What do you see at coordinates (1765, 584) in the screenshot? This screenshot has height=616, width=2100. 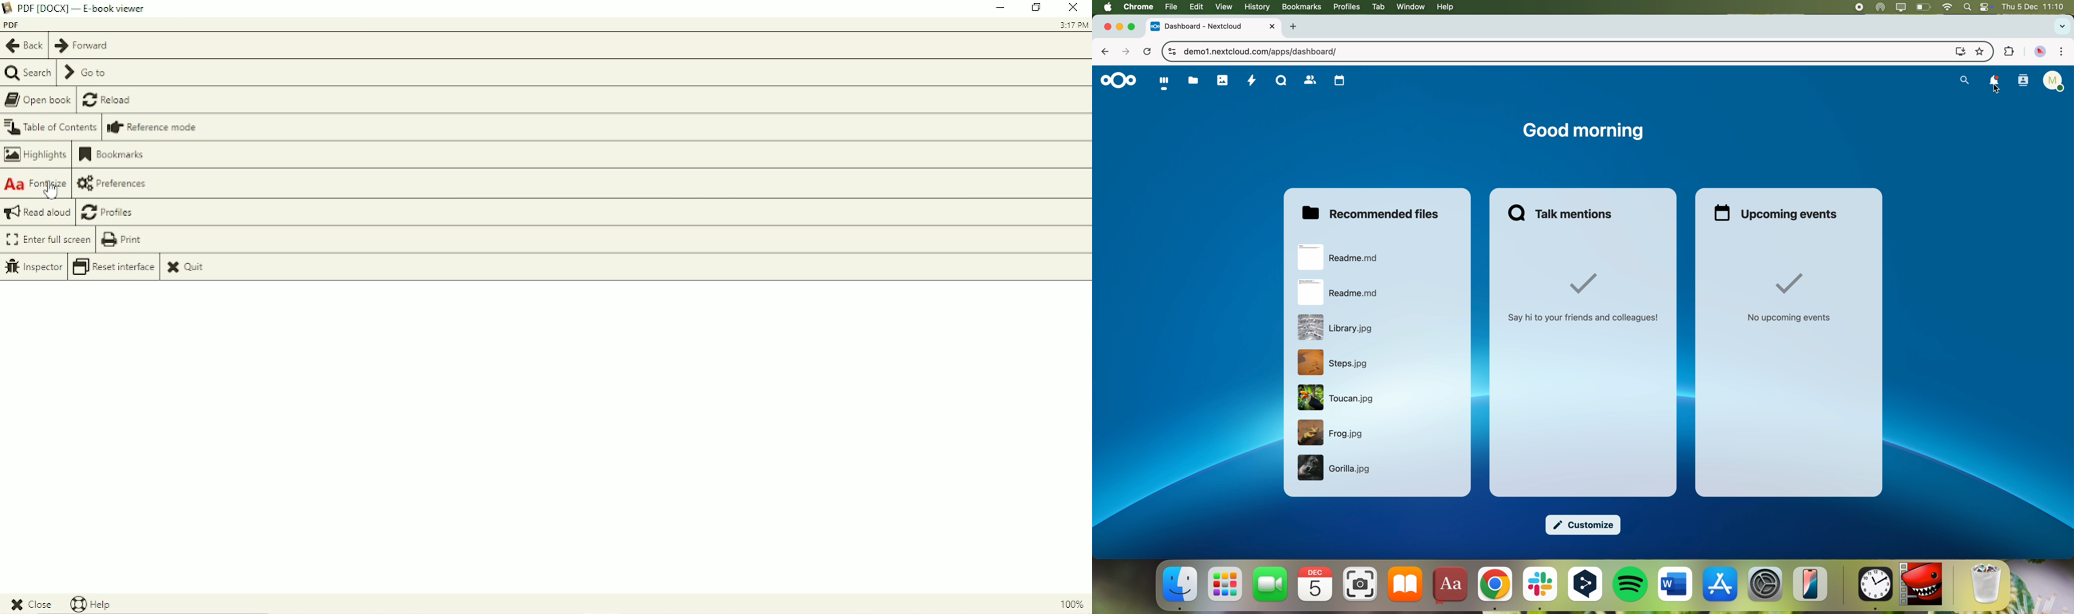 I see `Settings` at bounding box center [1765, 584].